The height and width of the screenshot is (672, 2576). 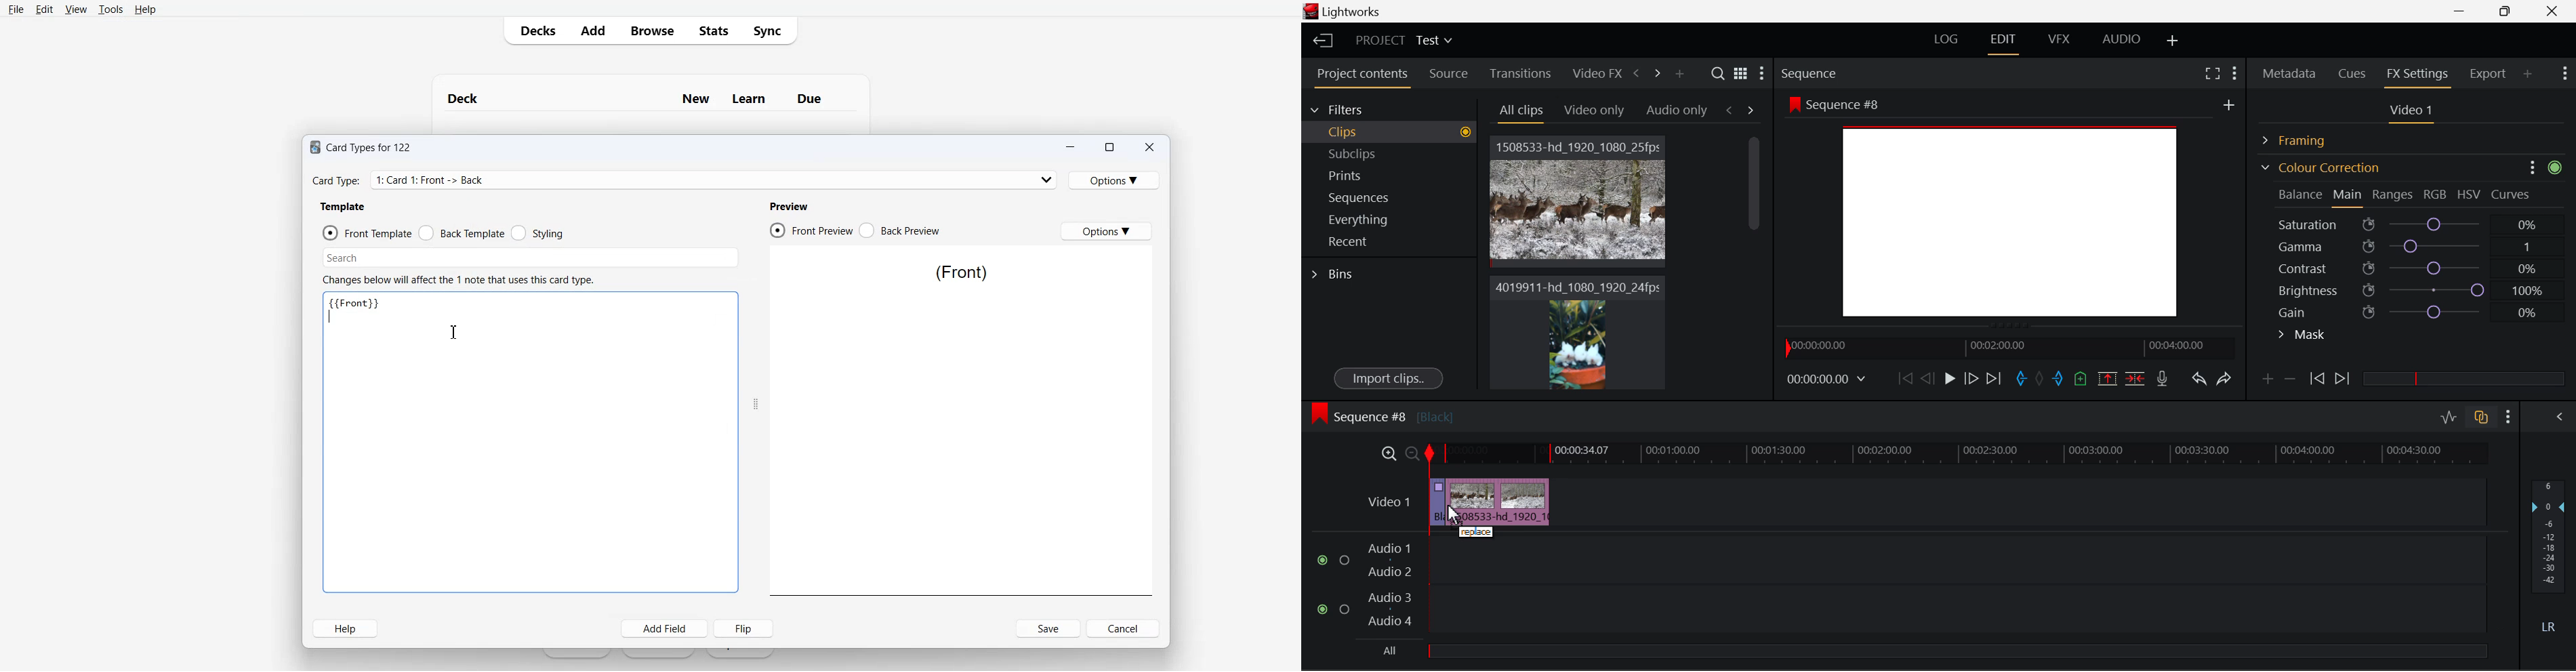 I want to click on Next Panel, so click(x=1655, y=72).